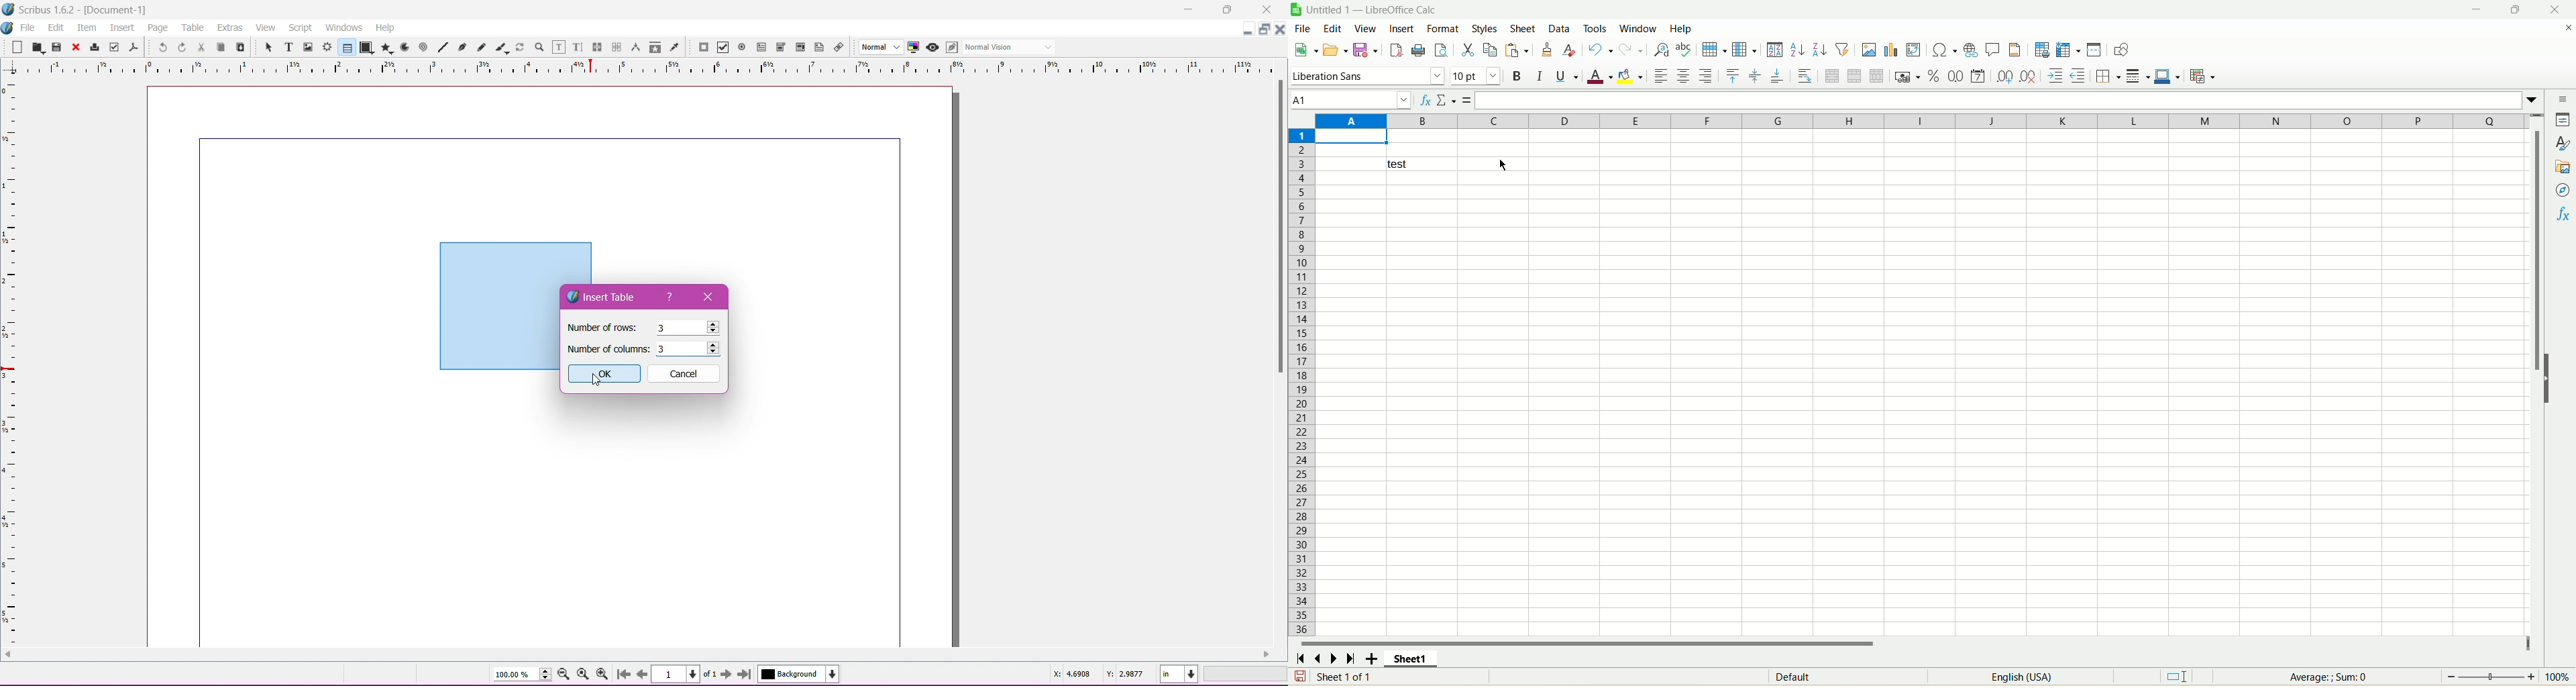 This screenshot has height=700, width=2576. Describe the element at coordinates (1600, 50) in the screenshot. I see `undo` at that location.